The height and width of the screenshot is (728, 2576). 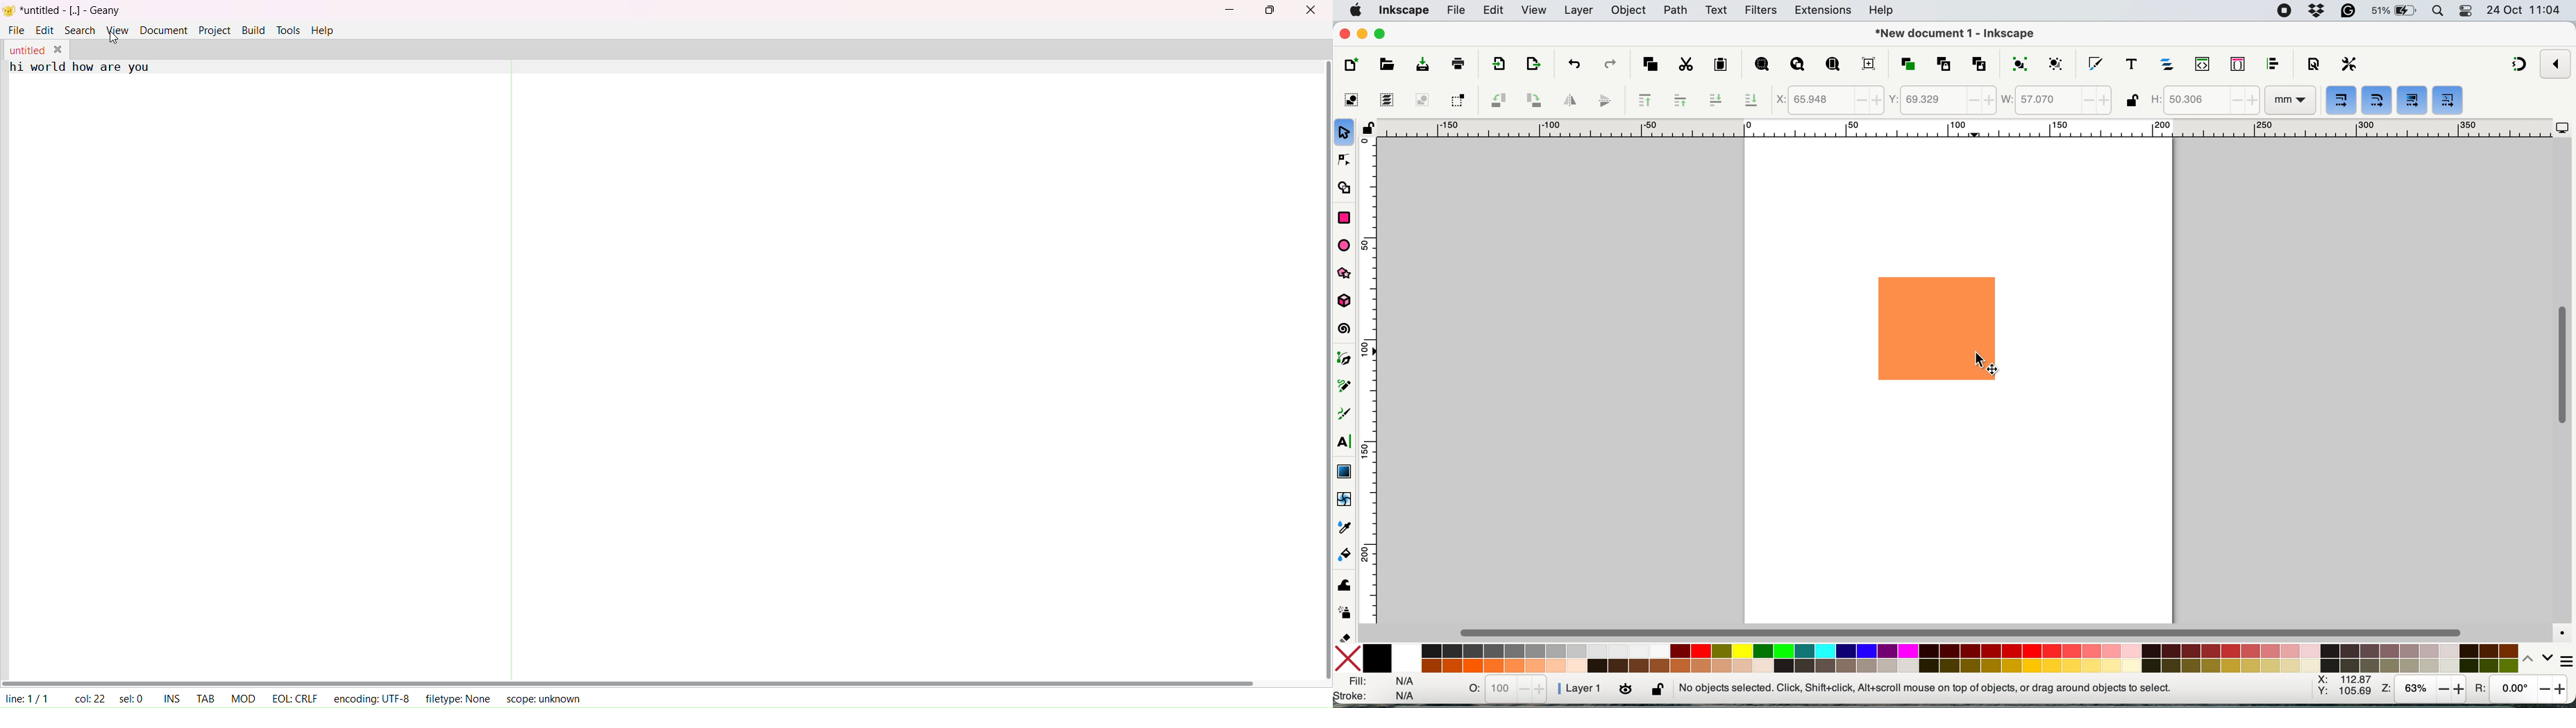 I want to click on height, so click(x=2204, y=100).